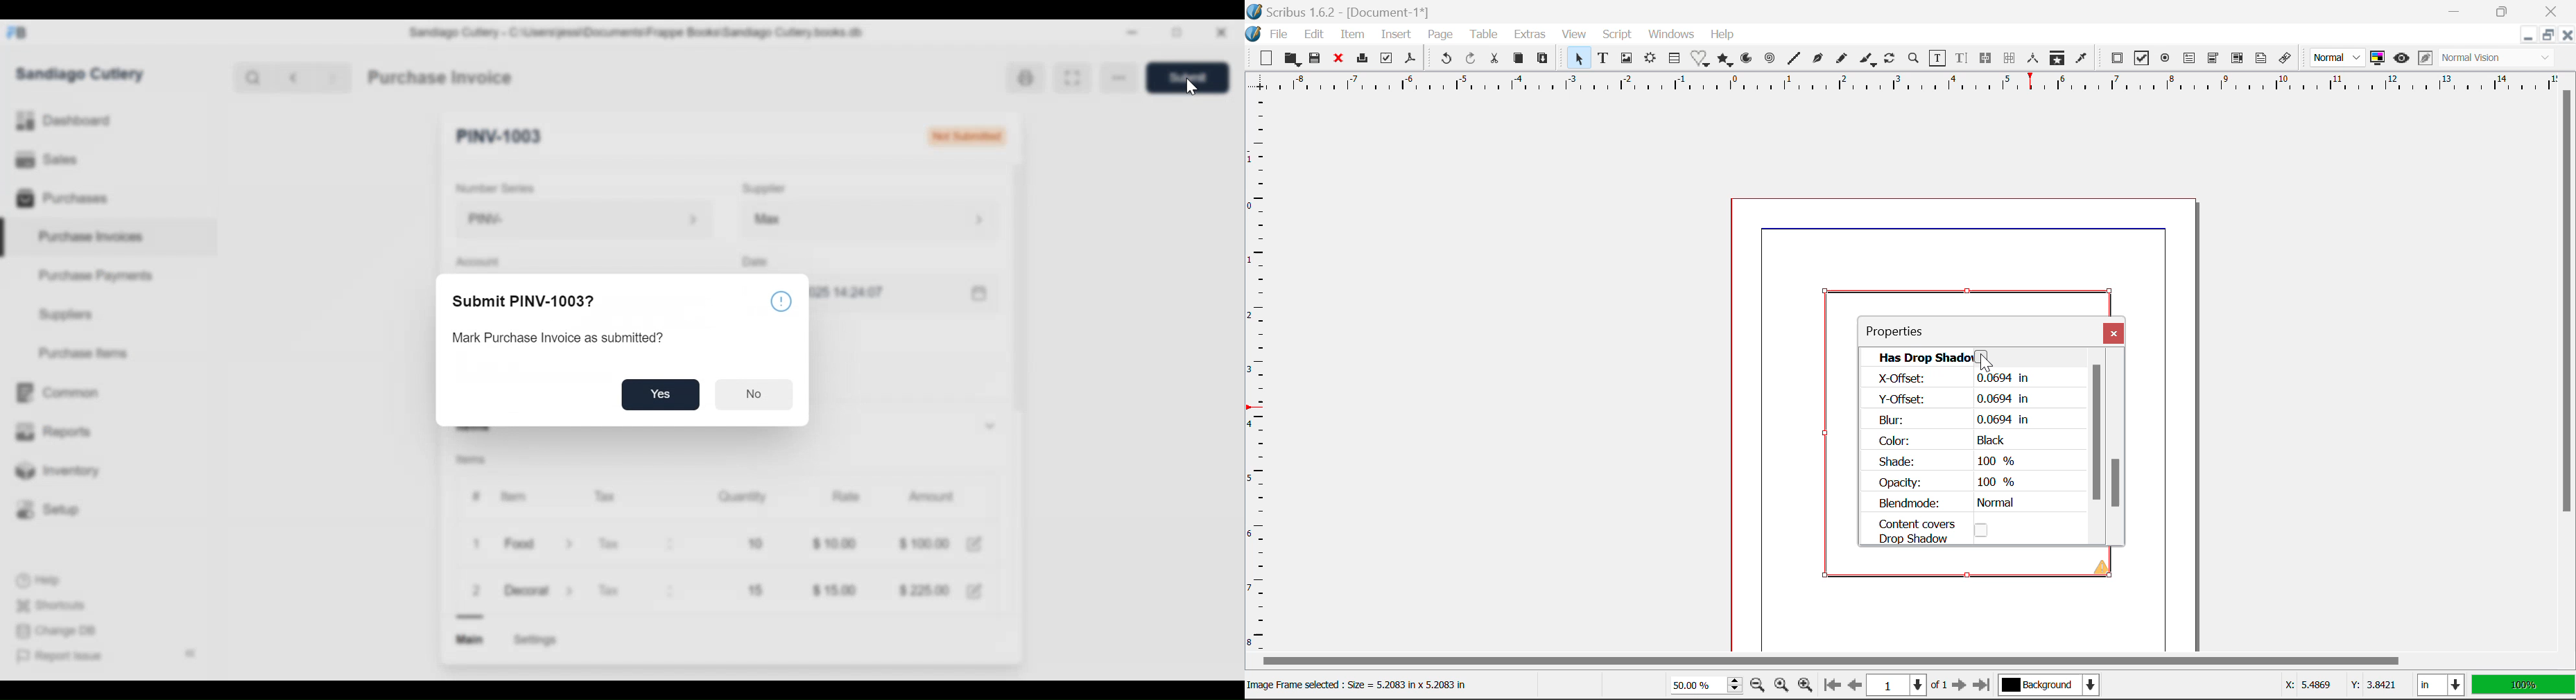  What do you see at coordinates (2055, 58) in the screenshot?
I see `Copy Item Properties` at bounding box center [2055, 58].